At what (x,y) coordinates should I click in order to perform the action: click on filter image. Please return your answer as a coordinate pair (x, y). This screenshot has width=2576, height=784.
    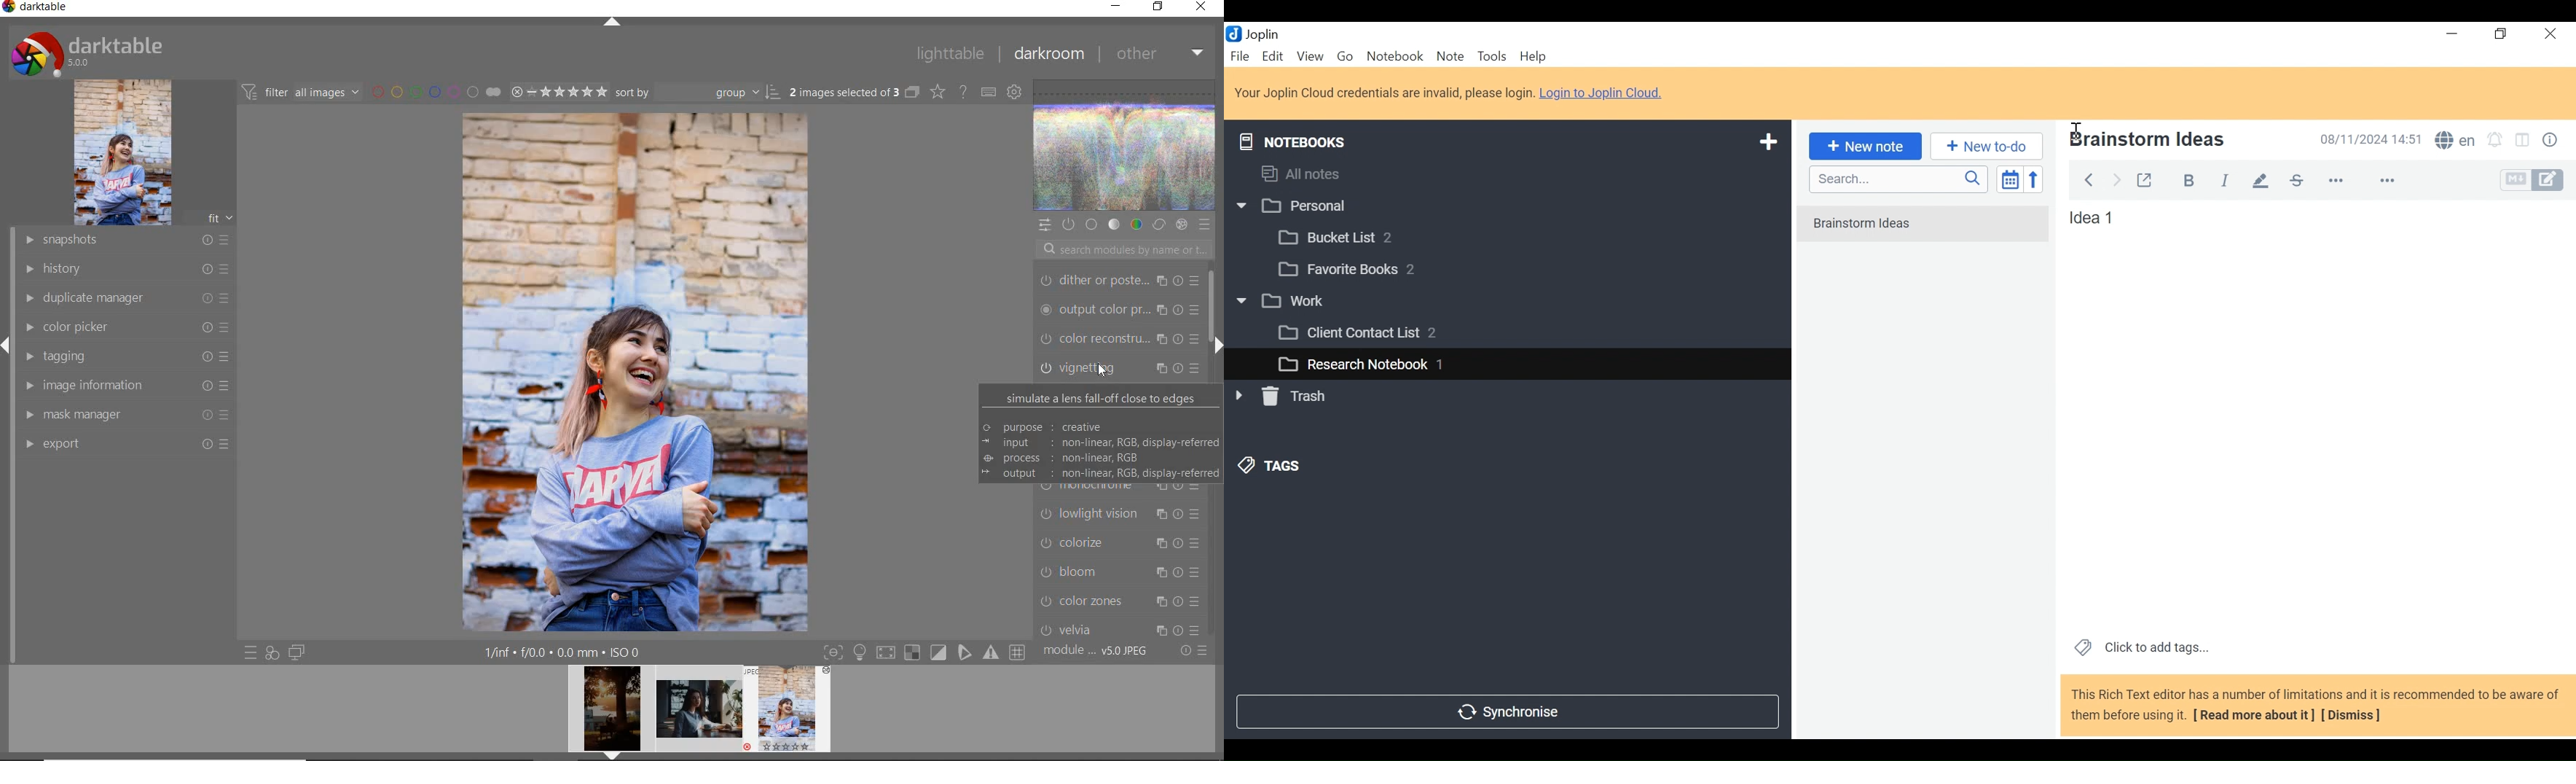
    Looking at the image, I should click on (300, 91).